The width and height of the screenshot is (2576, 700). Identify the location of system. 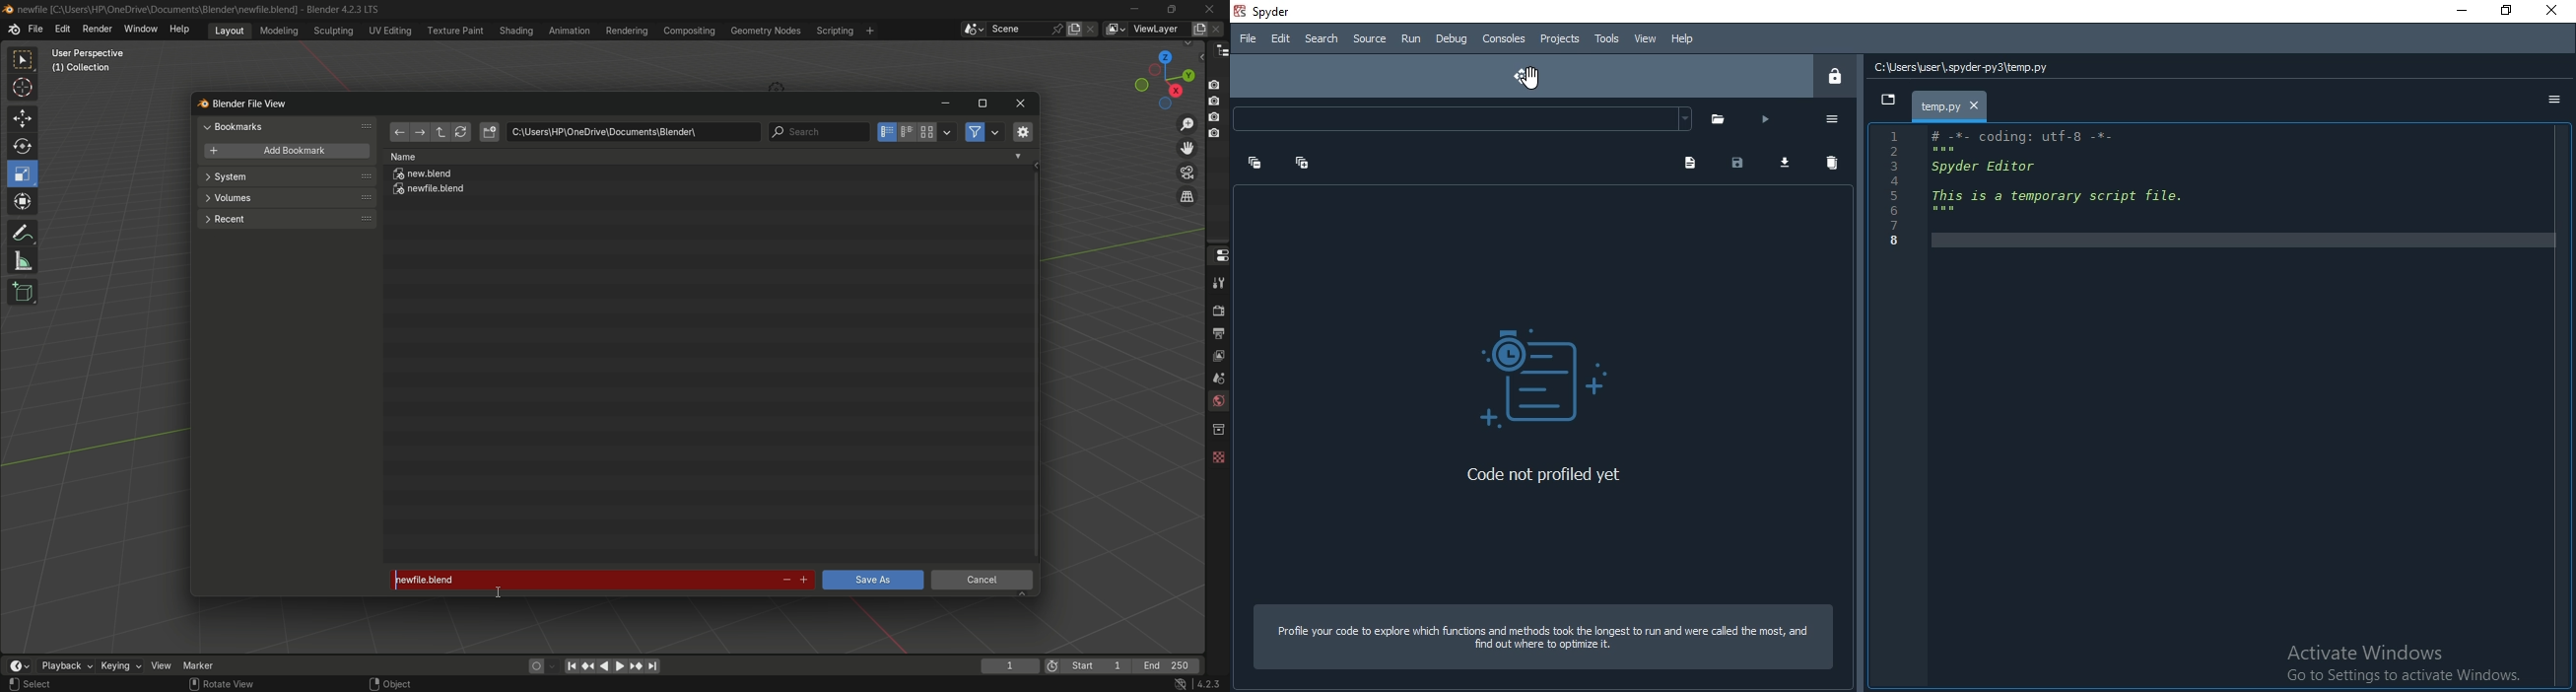
(287, 178).